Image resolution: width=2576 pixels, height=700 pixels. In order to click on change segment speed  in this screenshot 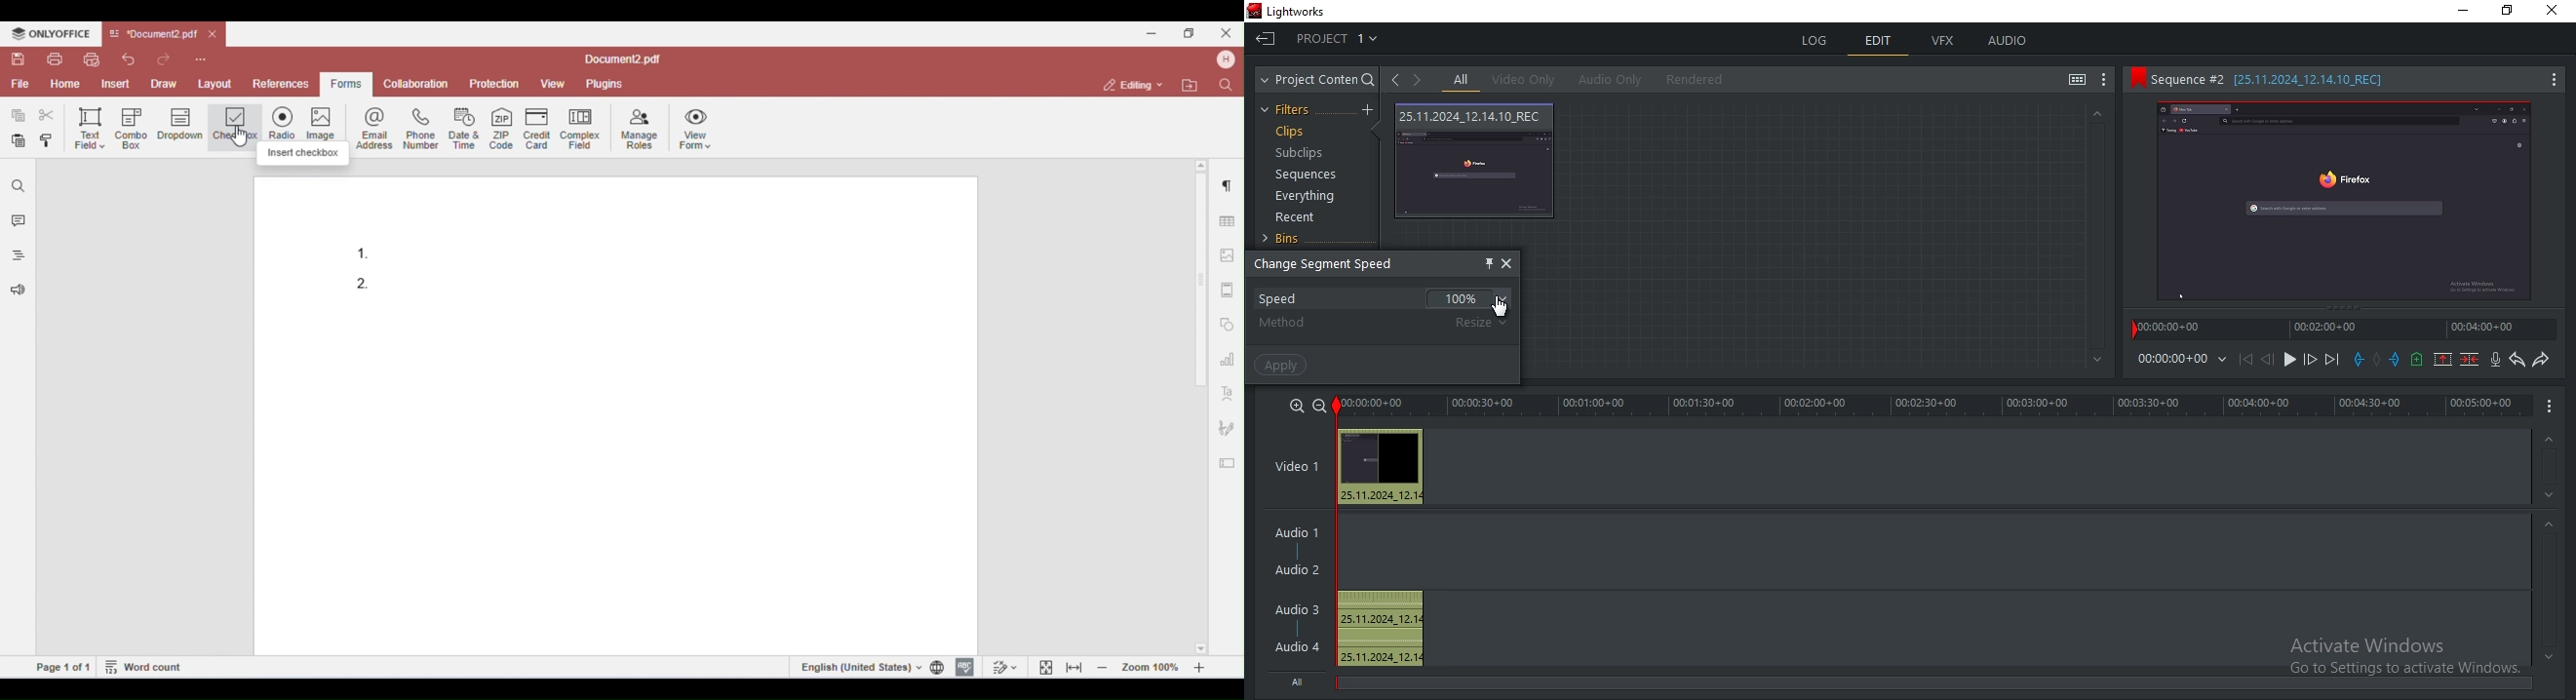, I will do `click(1329, 264)`.